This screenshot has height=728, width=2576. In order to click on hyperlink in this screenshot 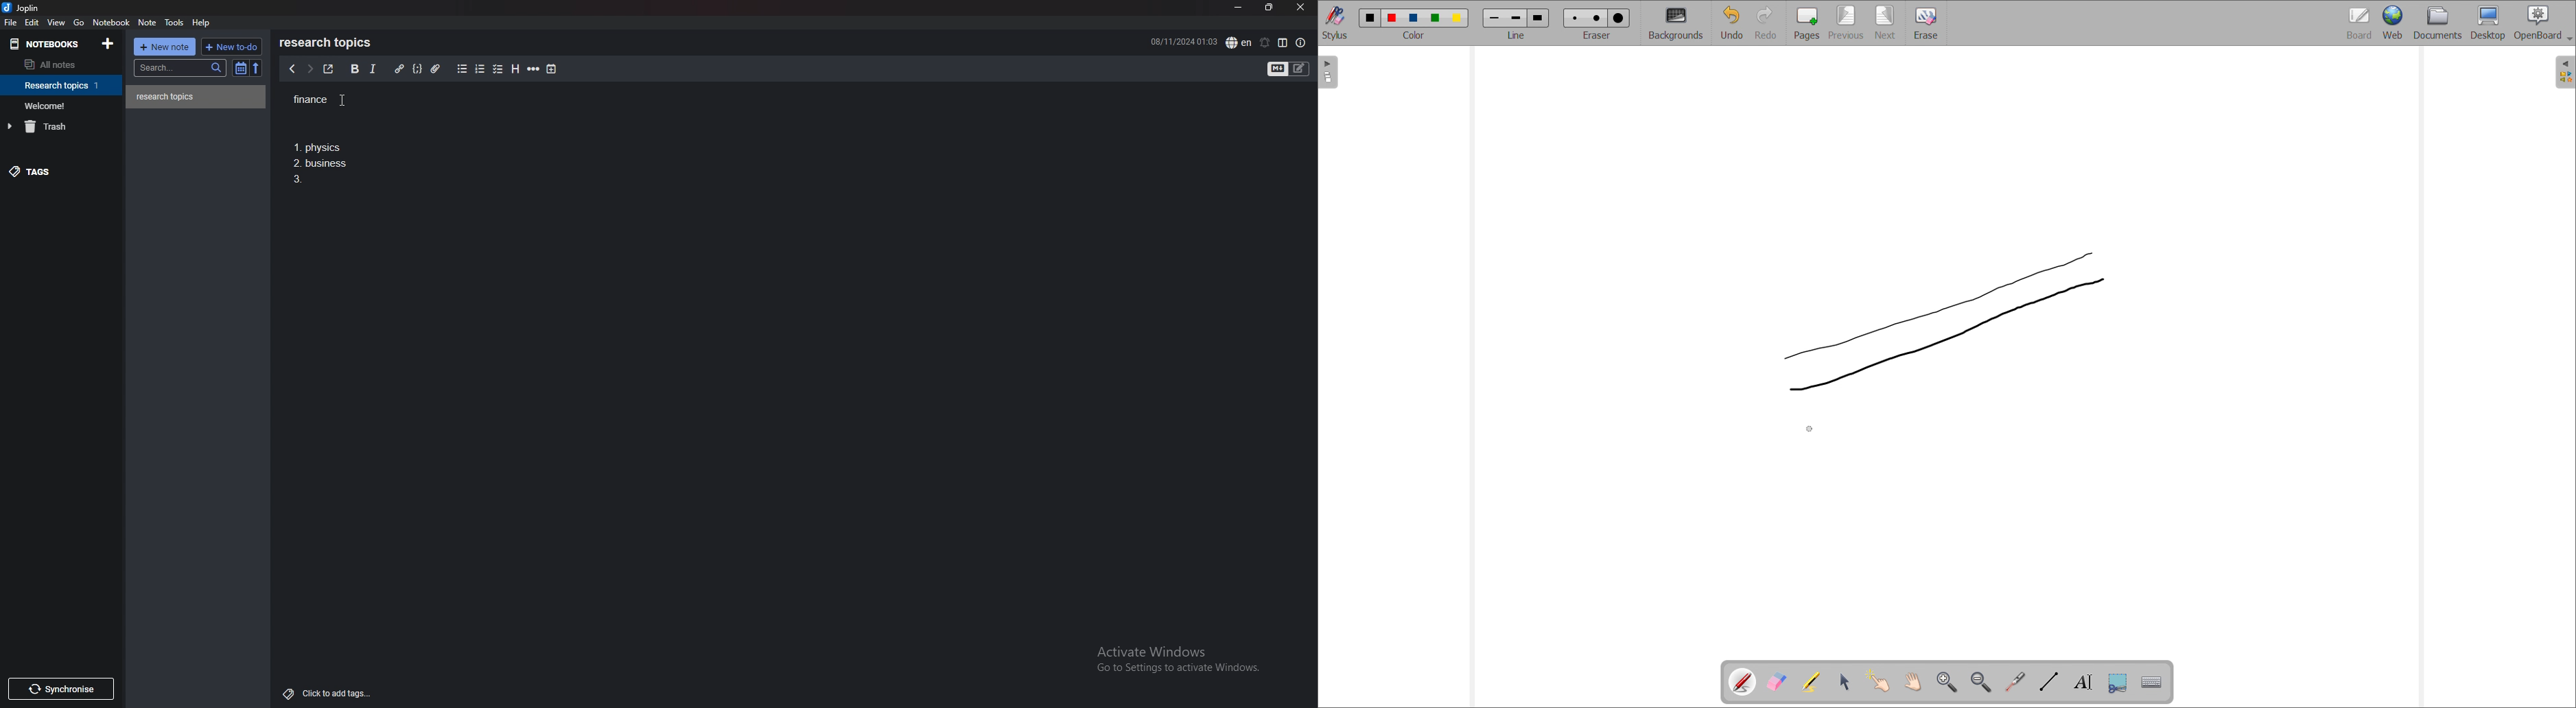, I will do `click(399, 69)`.